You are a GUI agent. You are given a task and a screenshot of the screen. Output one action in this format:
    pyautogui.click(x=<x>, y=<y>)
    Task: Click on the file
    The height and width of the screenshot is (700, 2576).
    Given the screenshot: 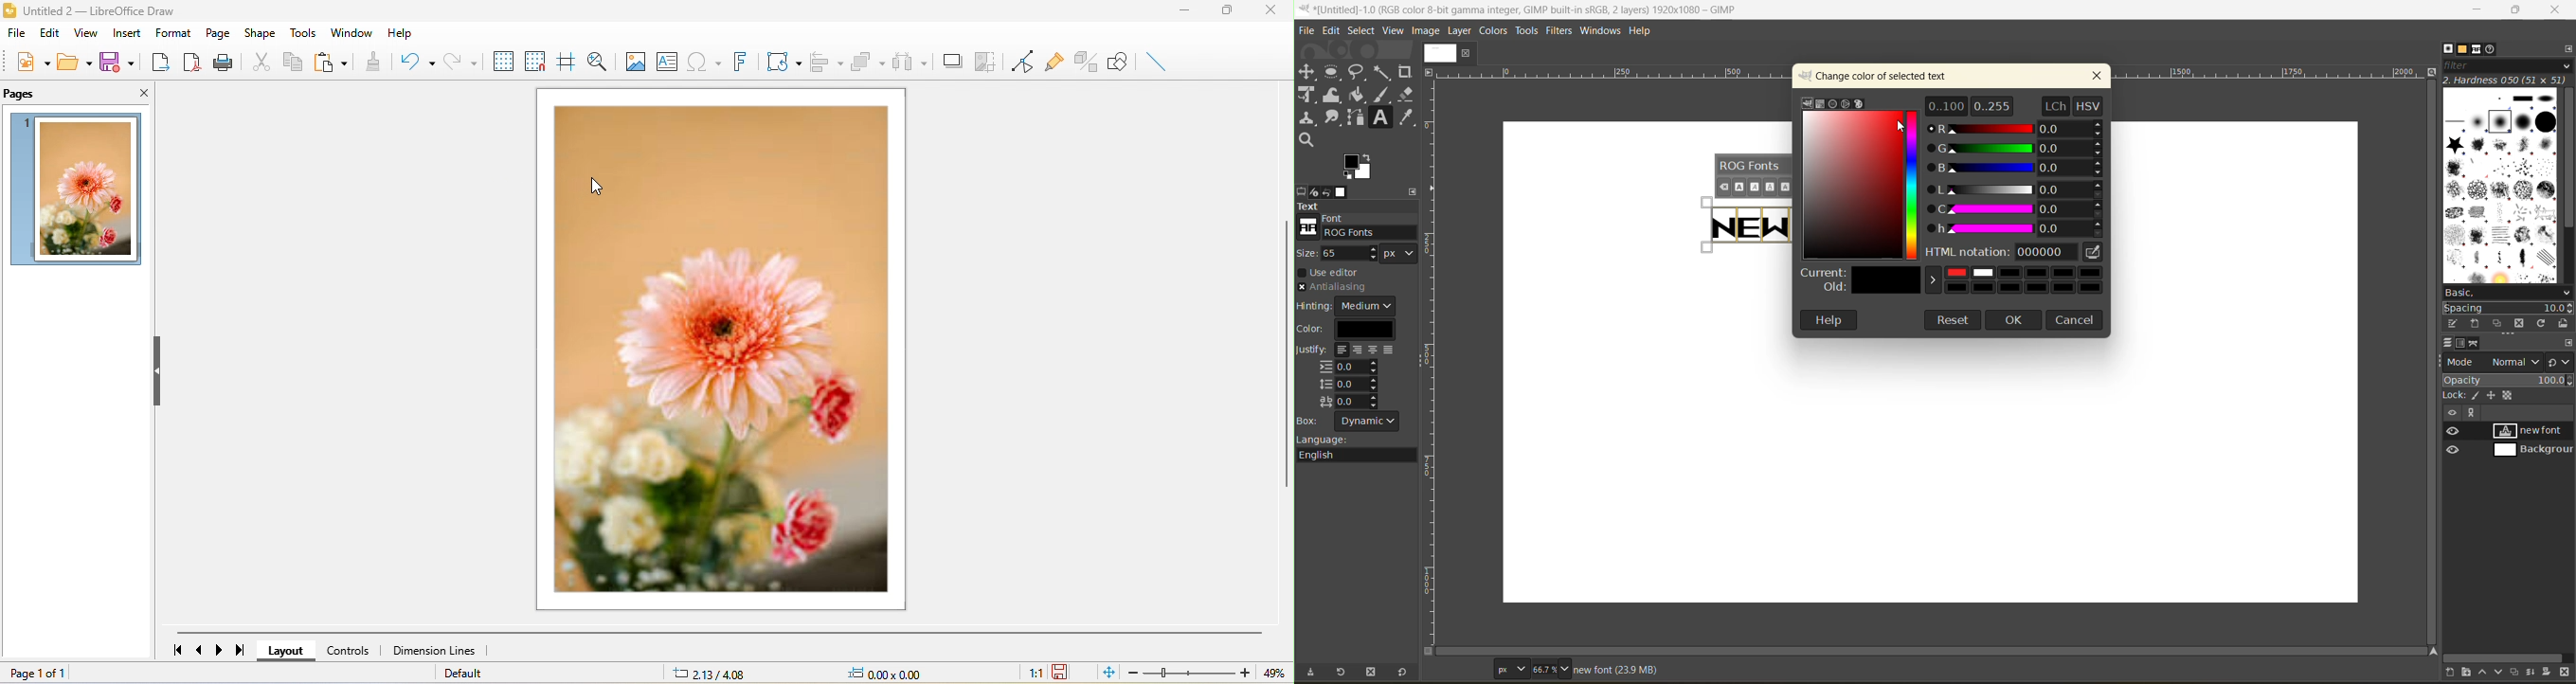 What is the action you would take?
    pyautogui.click(x=18, y=33)
    